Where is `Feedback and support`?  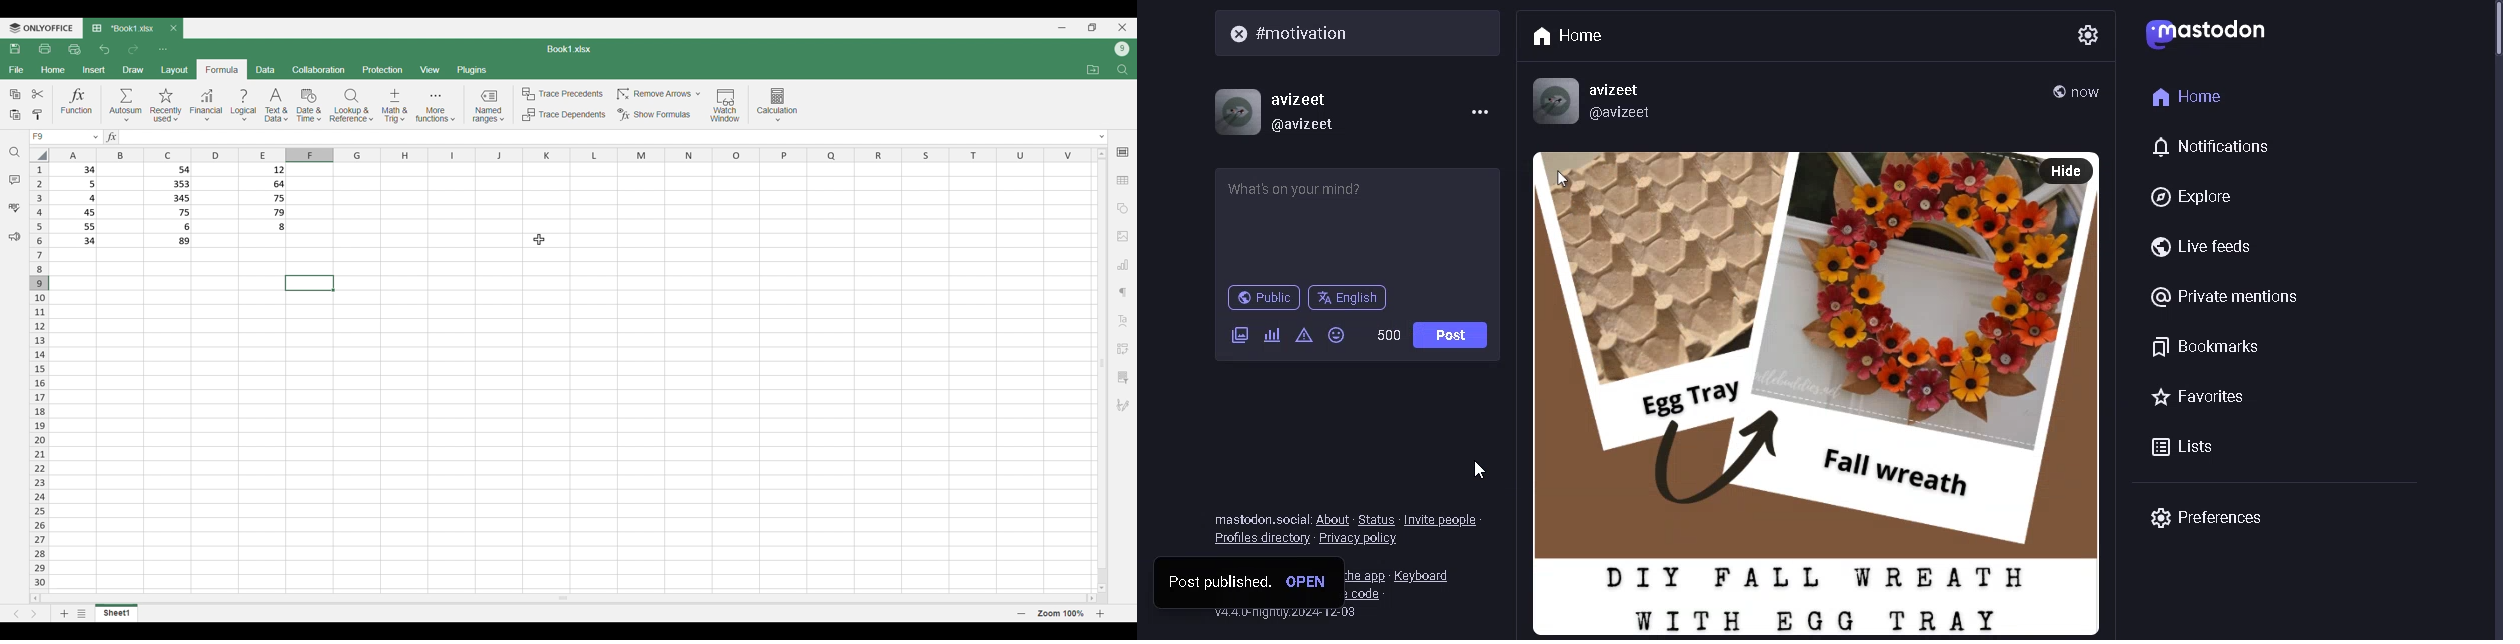 Feedback and support is located at coordinates (14, 237).